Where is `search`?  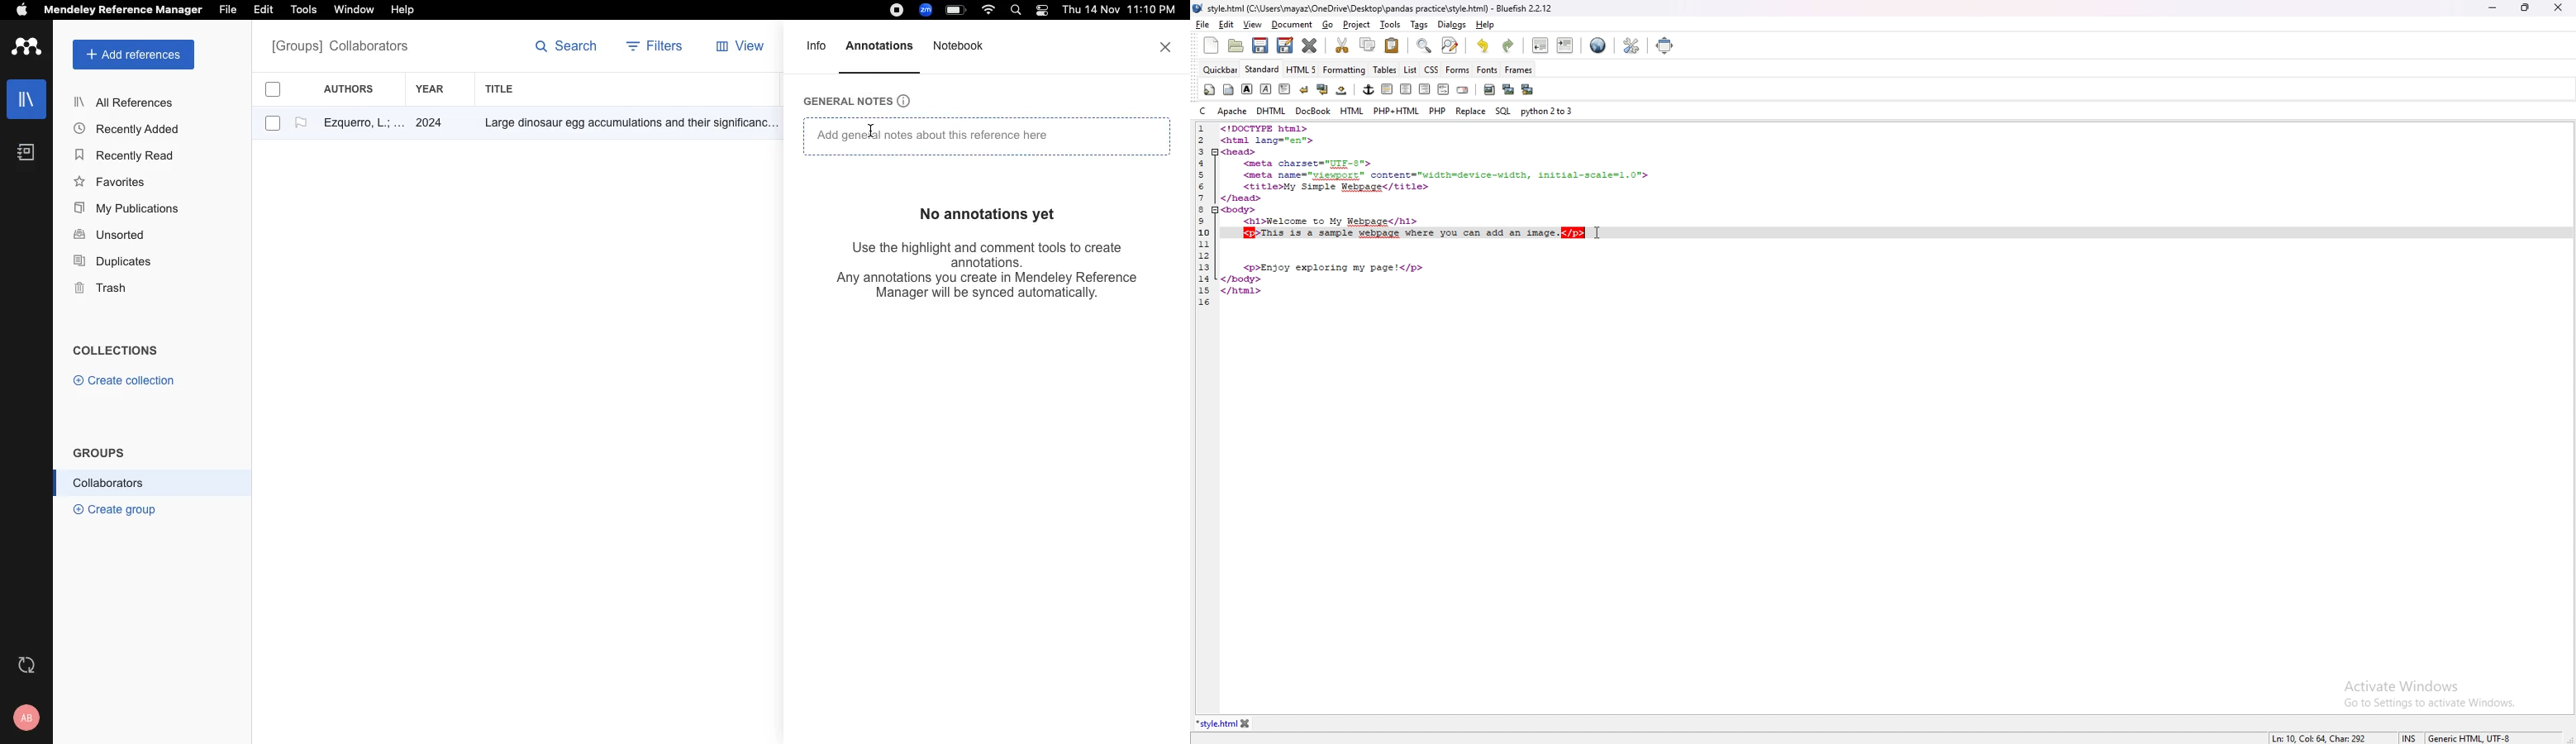 search is located at coordinates (1019, 12).